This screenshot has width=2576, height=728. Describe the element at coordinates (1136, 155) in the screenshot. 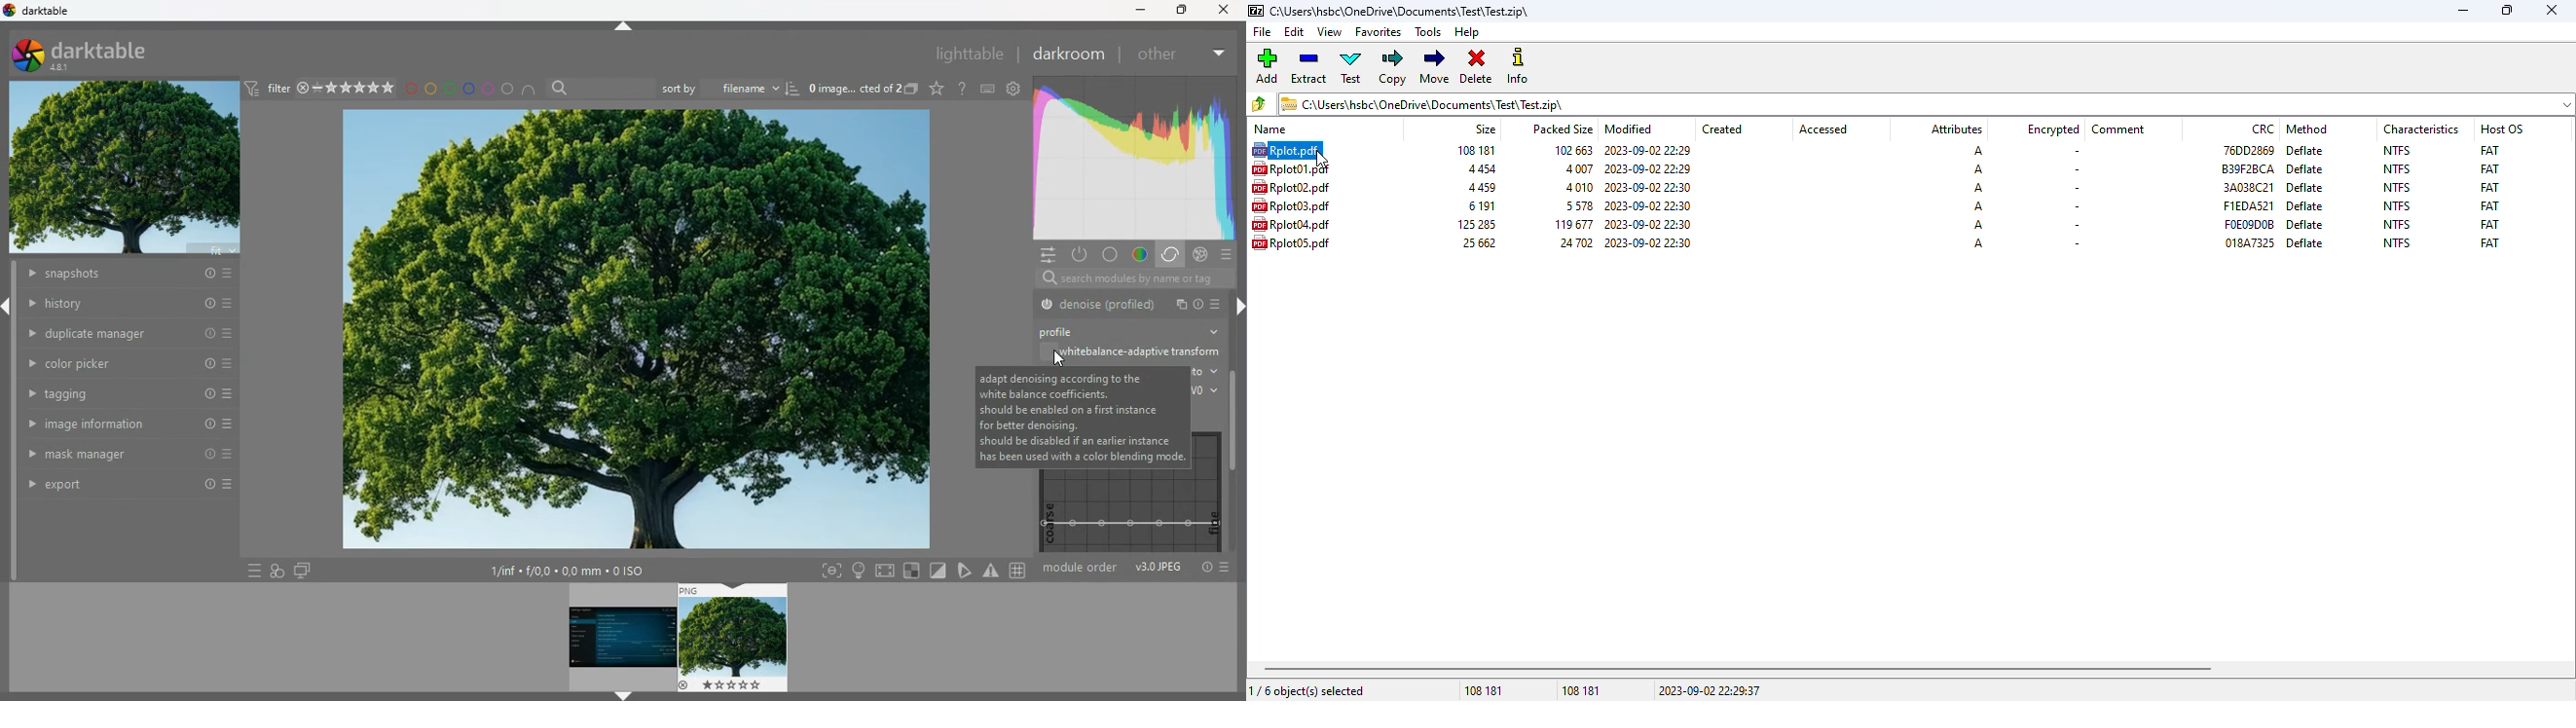

I see `correct` at that location.